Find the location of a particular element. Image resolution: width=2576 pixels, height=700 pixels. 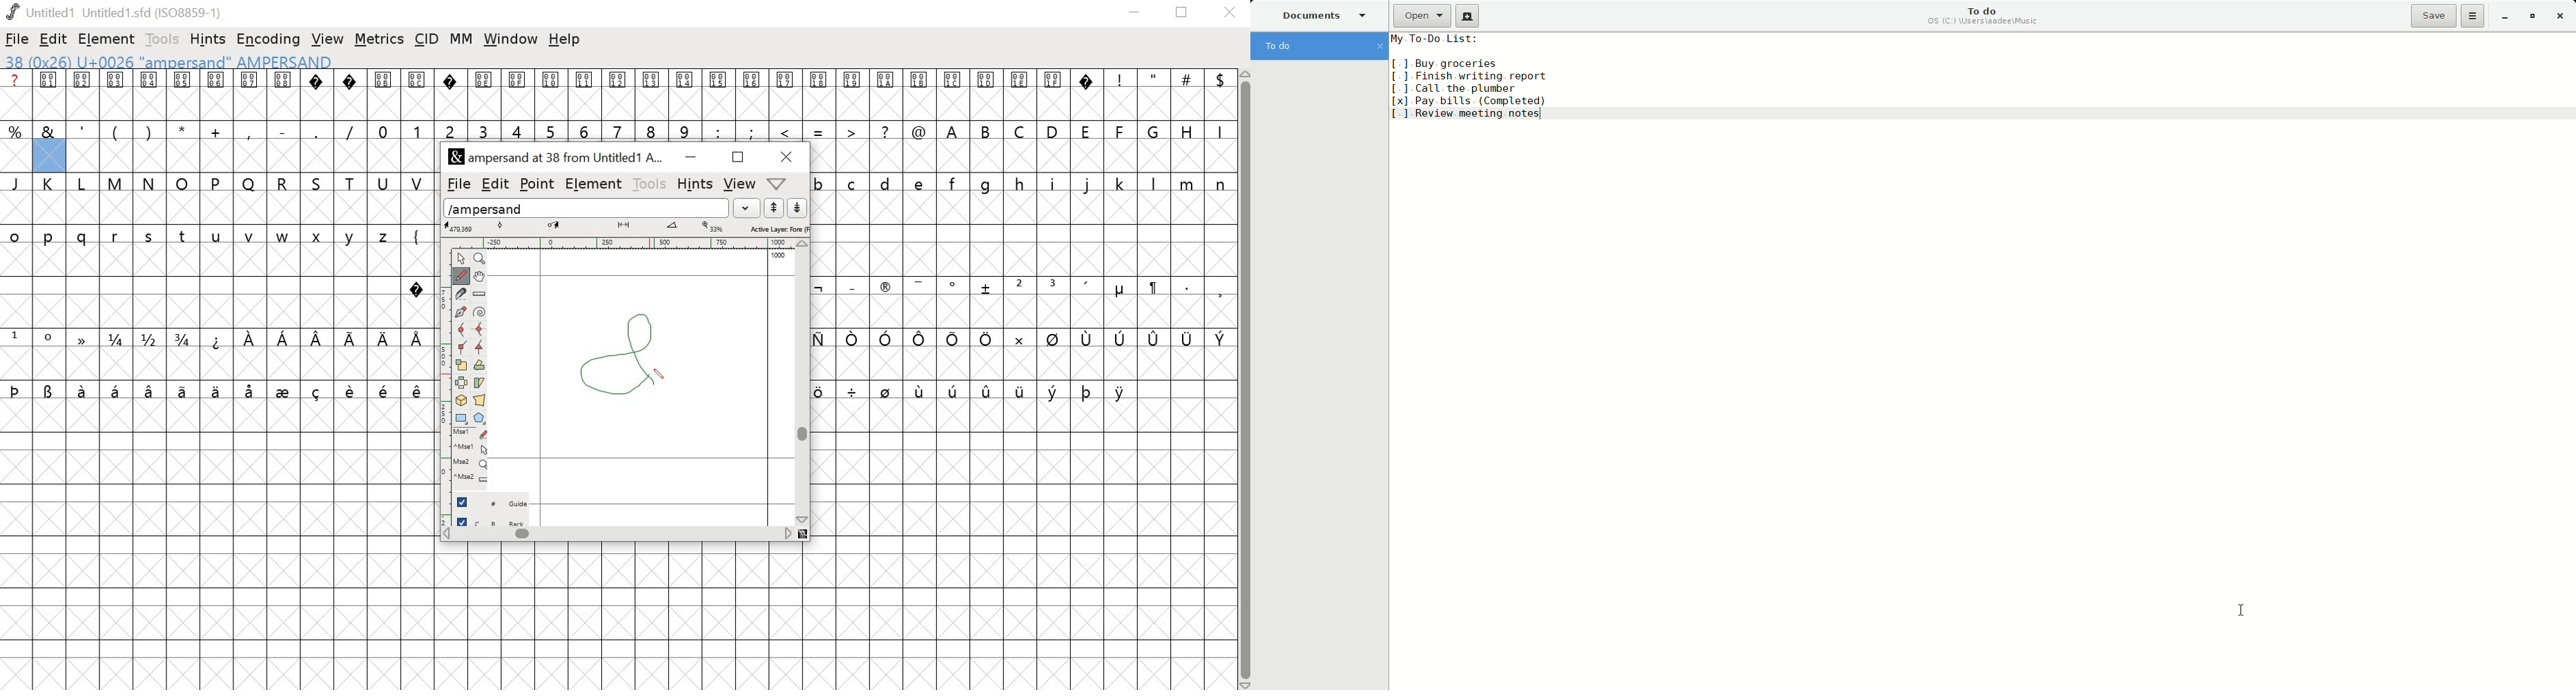

To do is located at coordinates (1321, 46).